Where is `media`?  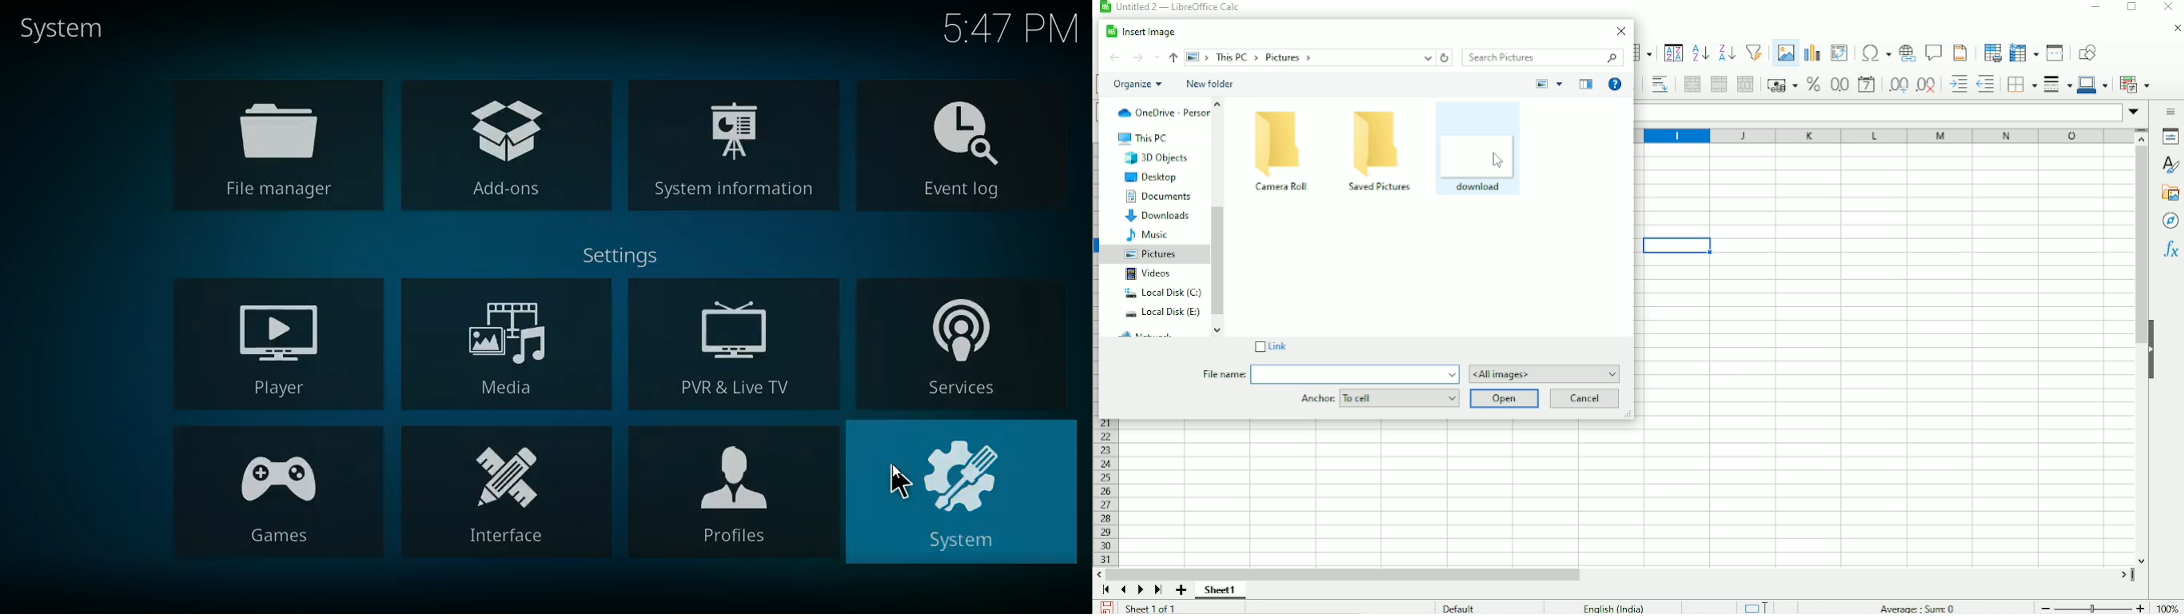
media is located at coordinates (507, 346).